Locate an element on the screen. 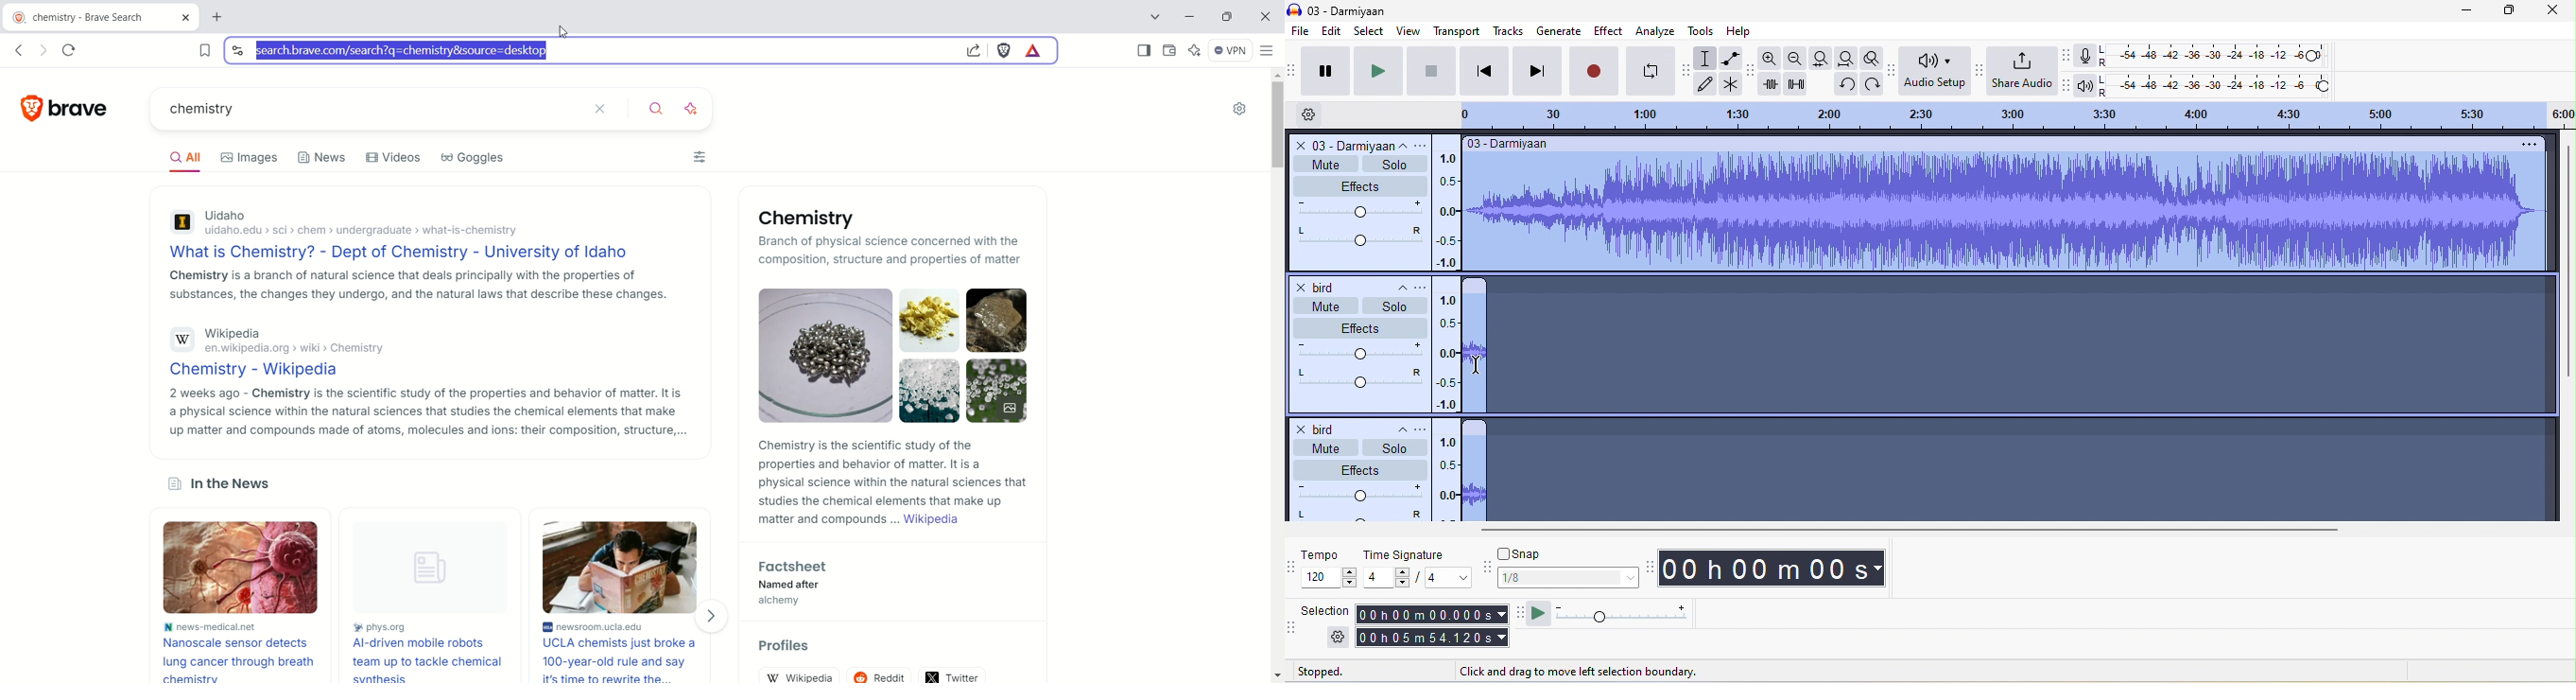 This screenshot has height=700, width=2576. horizontal scroll bar is located at coordinates (1905, 529).